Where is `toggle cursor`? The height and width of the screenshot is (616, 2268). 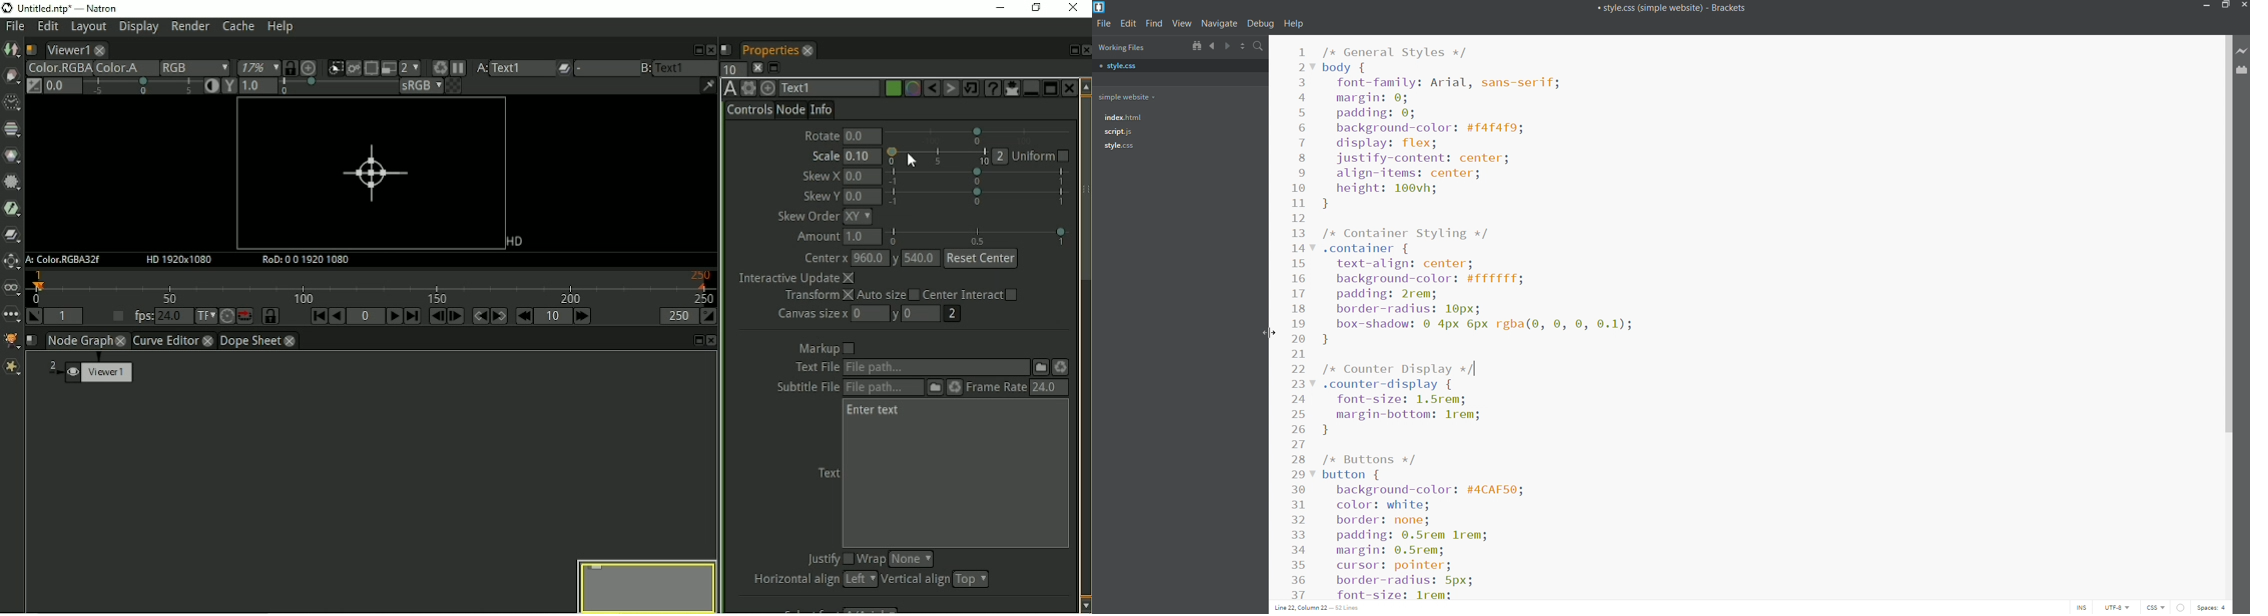 toggle cursor is located at coordinates (2083, 608).